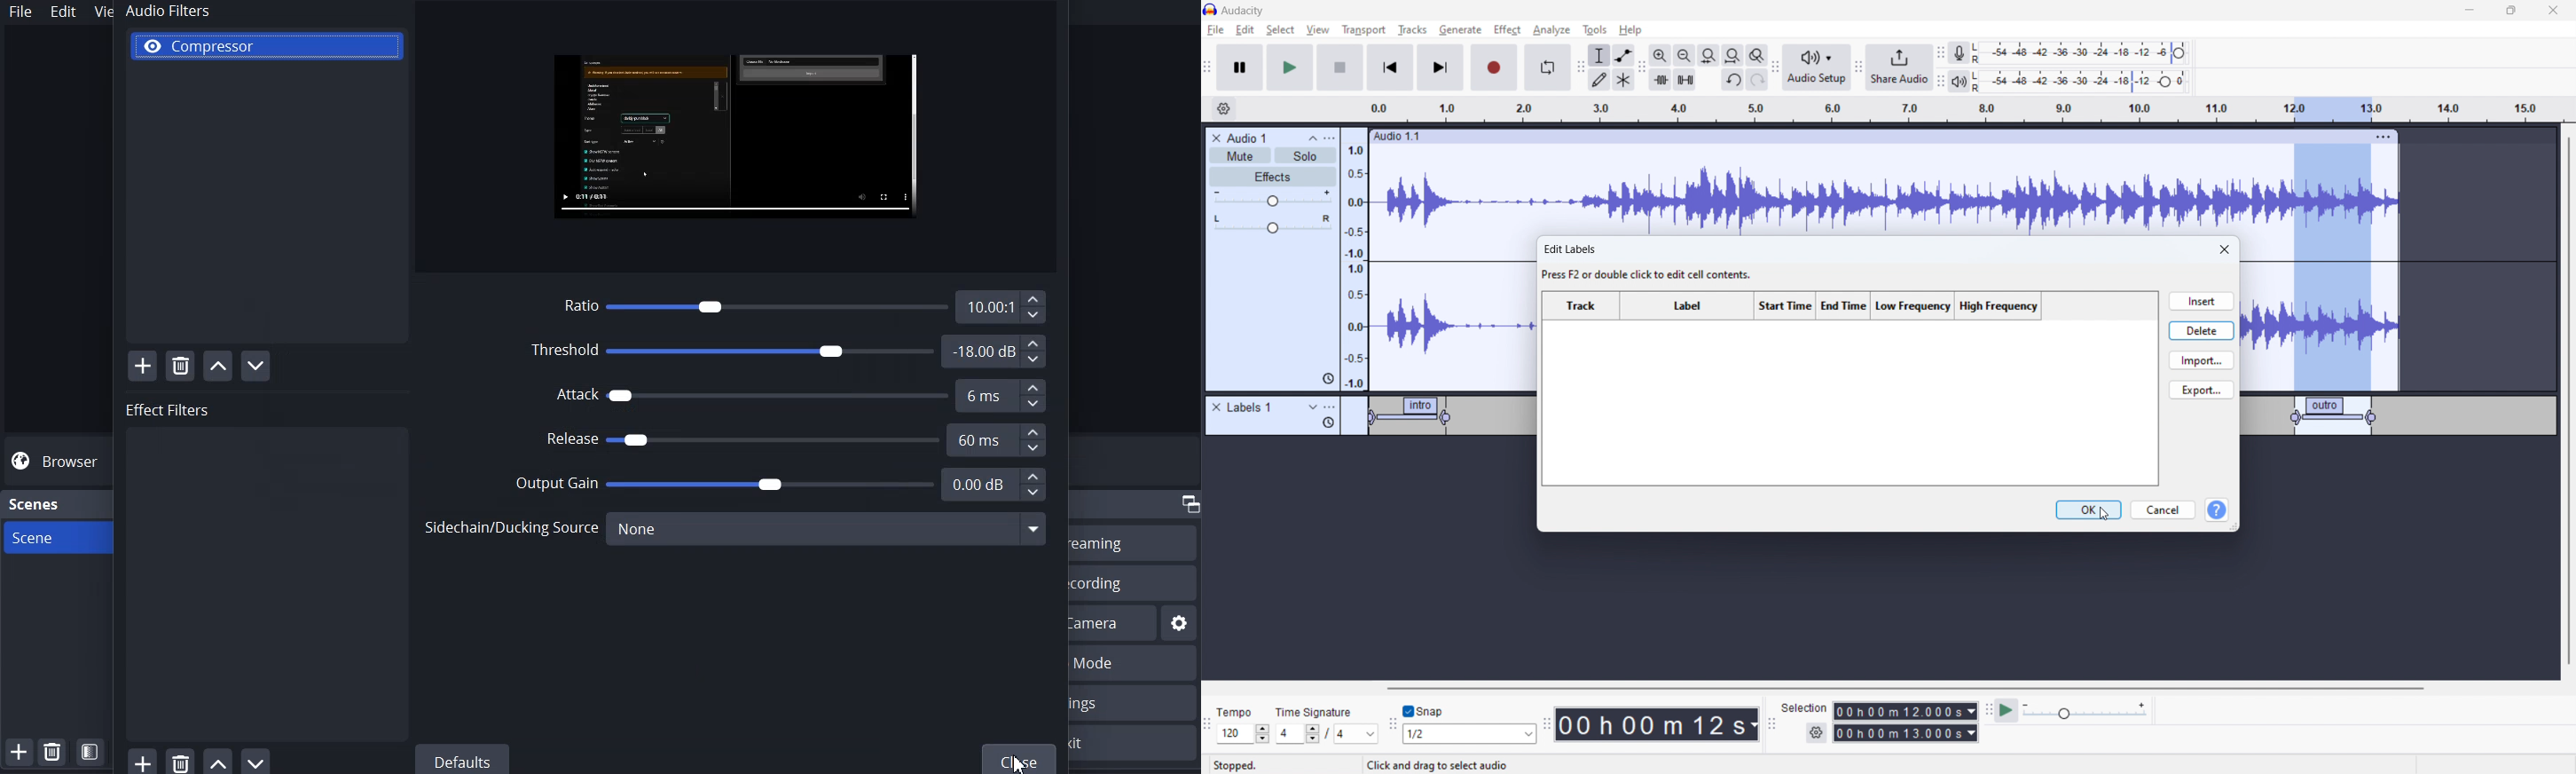 This screenshot has height=784, width=2576. I want to click on Start Streaming, so click(1134, 542).